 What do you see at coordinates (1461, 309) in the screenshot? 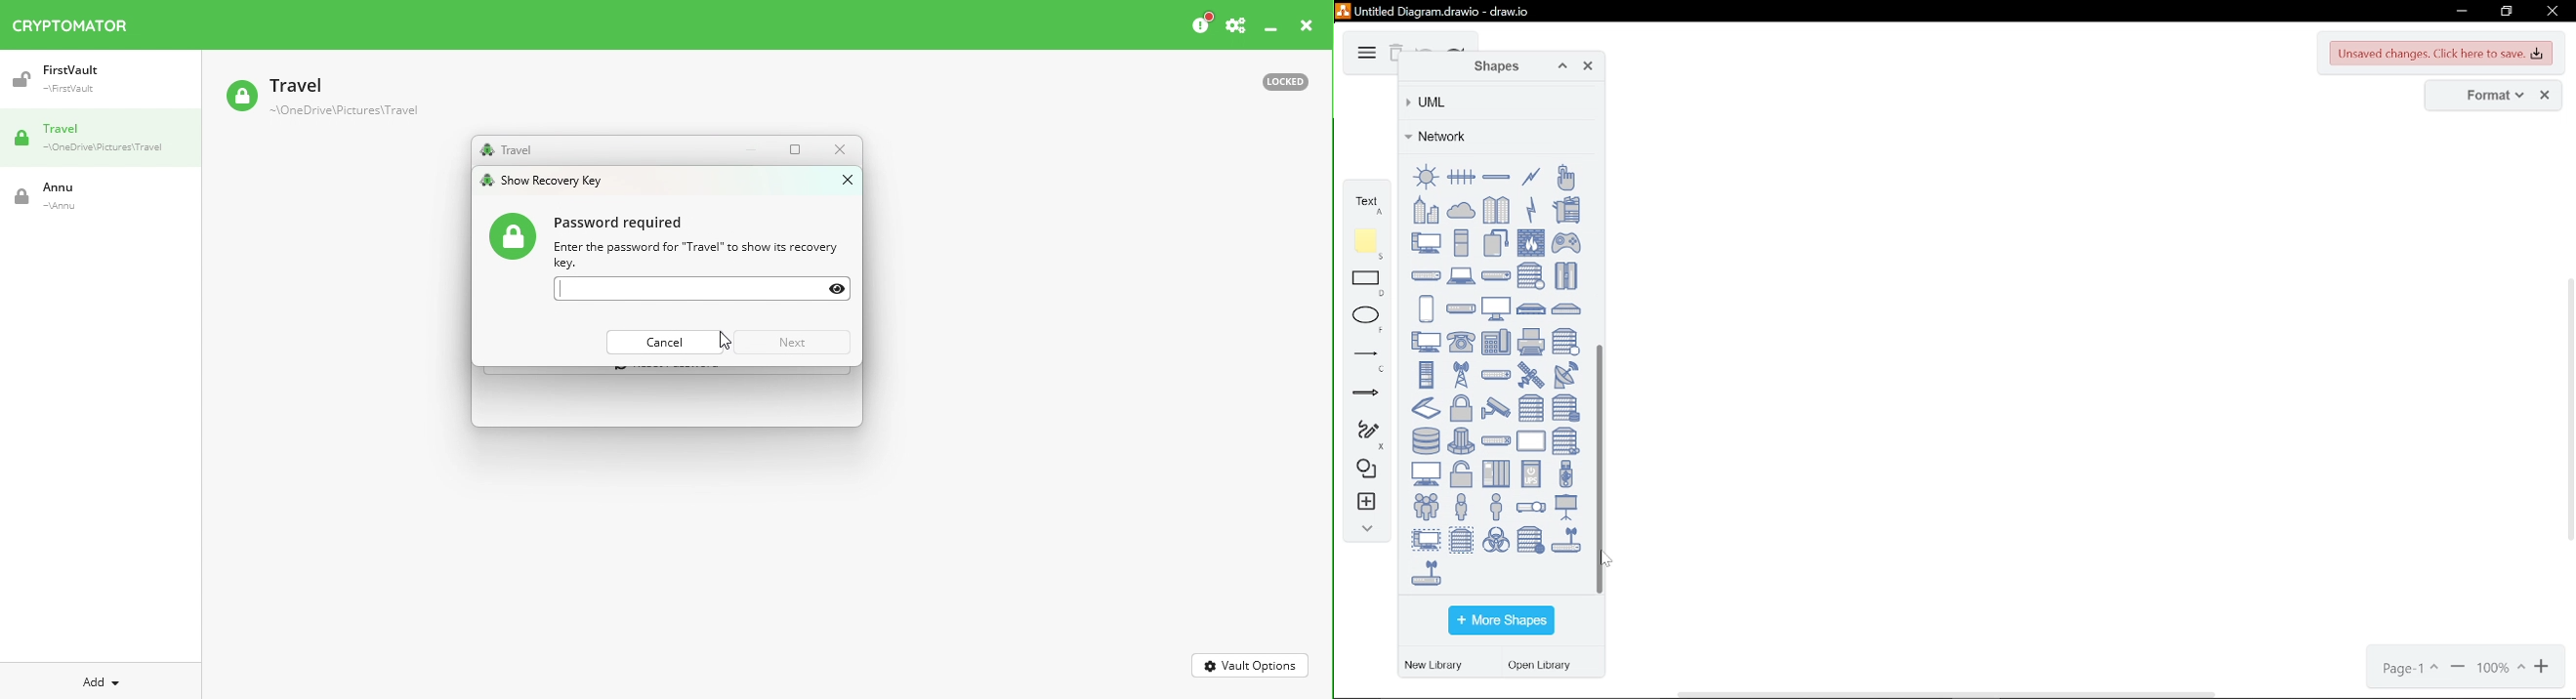
I see `modem` at bounding box center [1461, 309].